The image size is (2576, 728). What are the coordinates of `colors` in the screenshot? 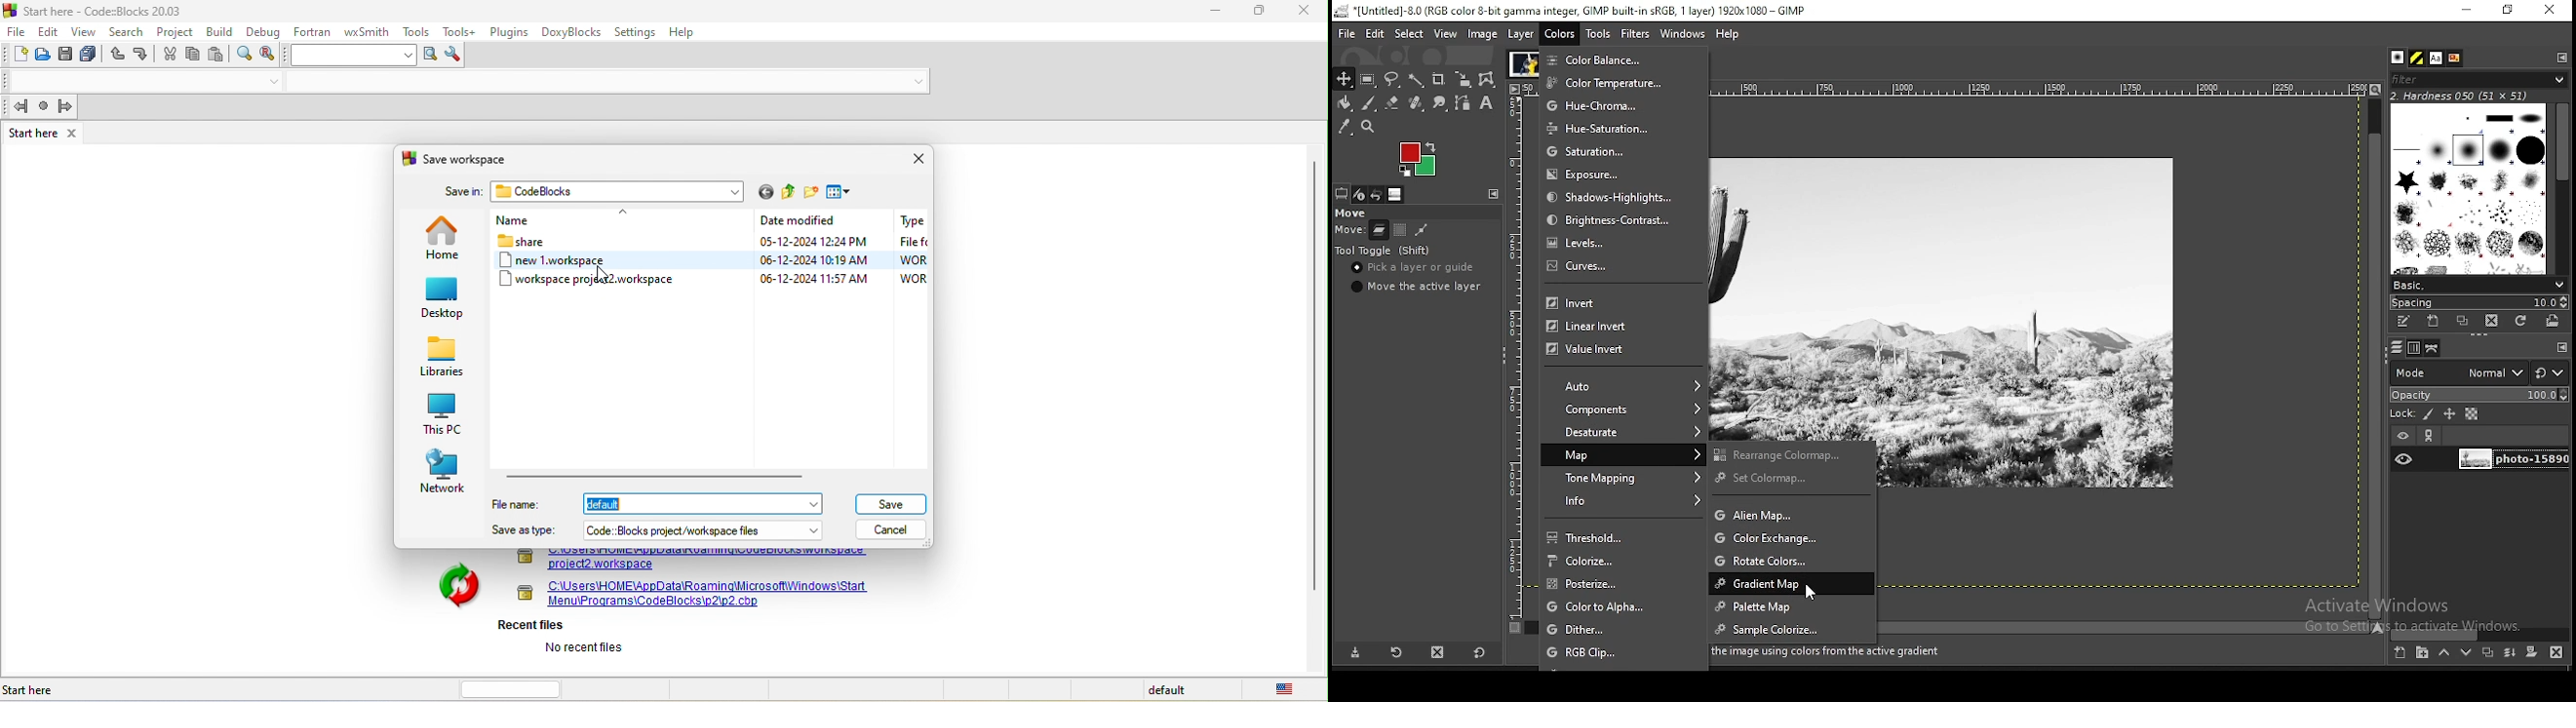 It's located at (1561, 33).